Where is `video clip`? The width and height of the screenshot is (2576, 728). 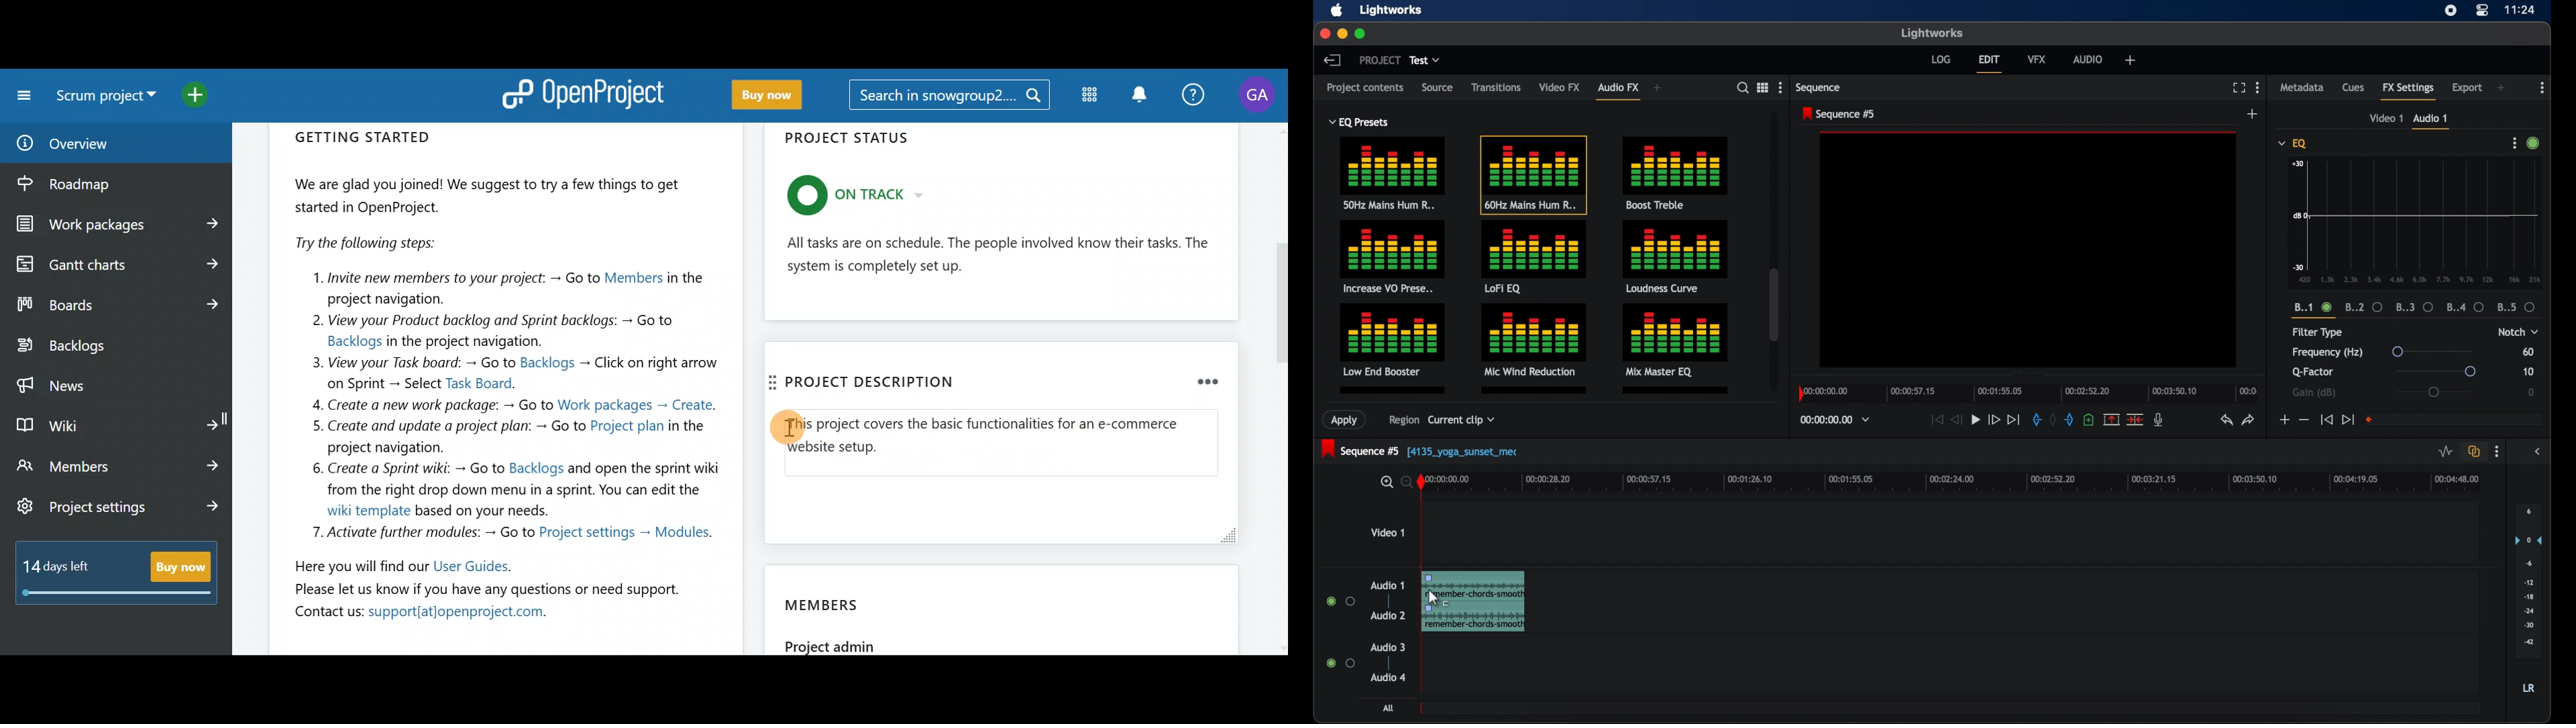
video clip is located at coordinates (1477, 600).